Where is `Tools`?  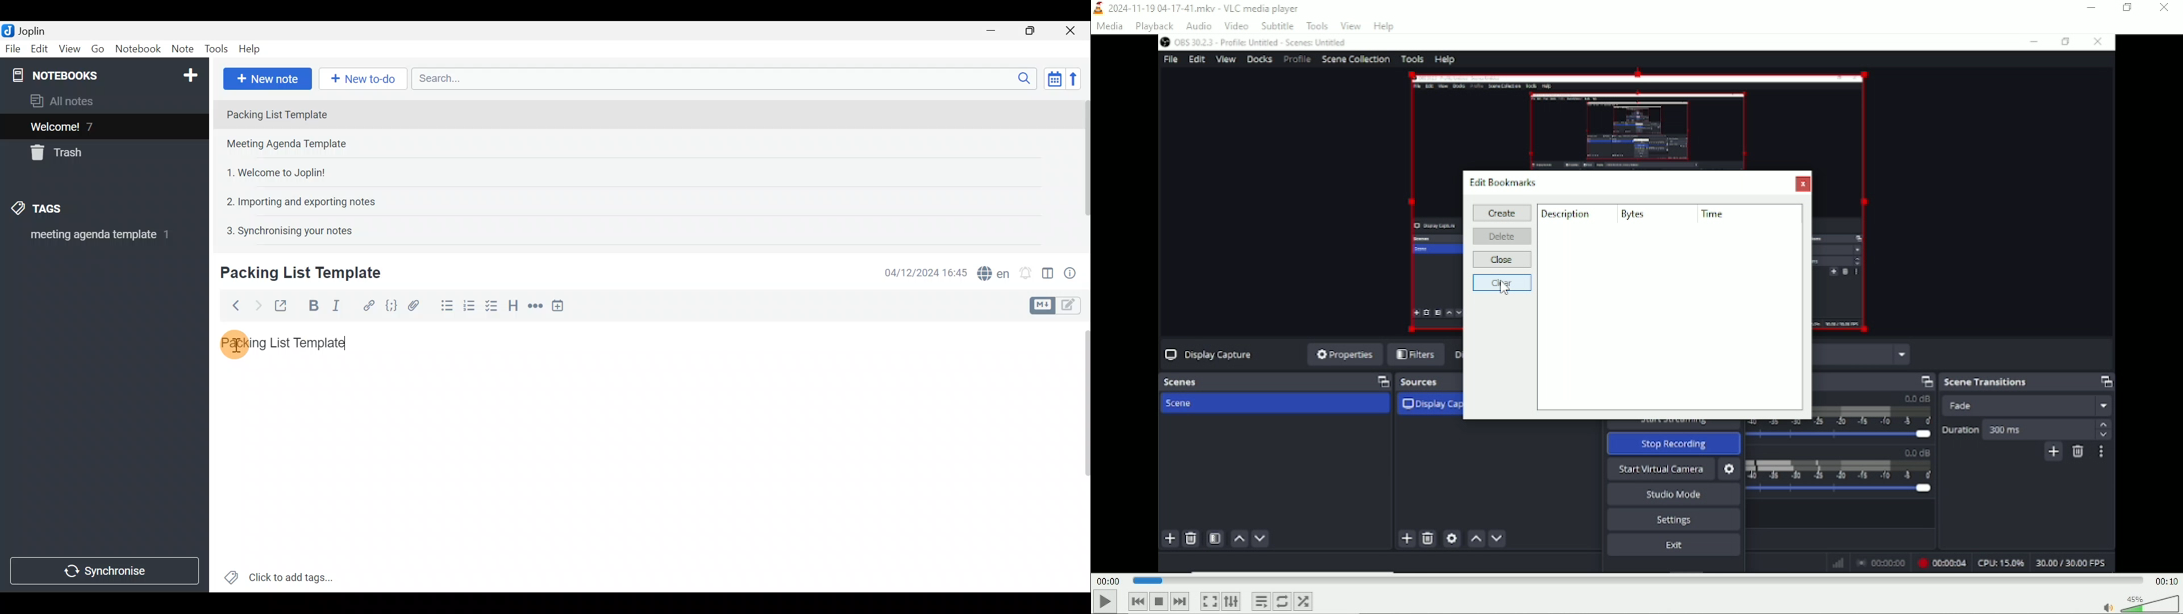 Tools is located at coordinates (218, 49).